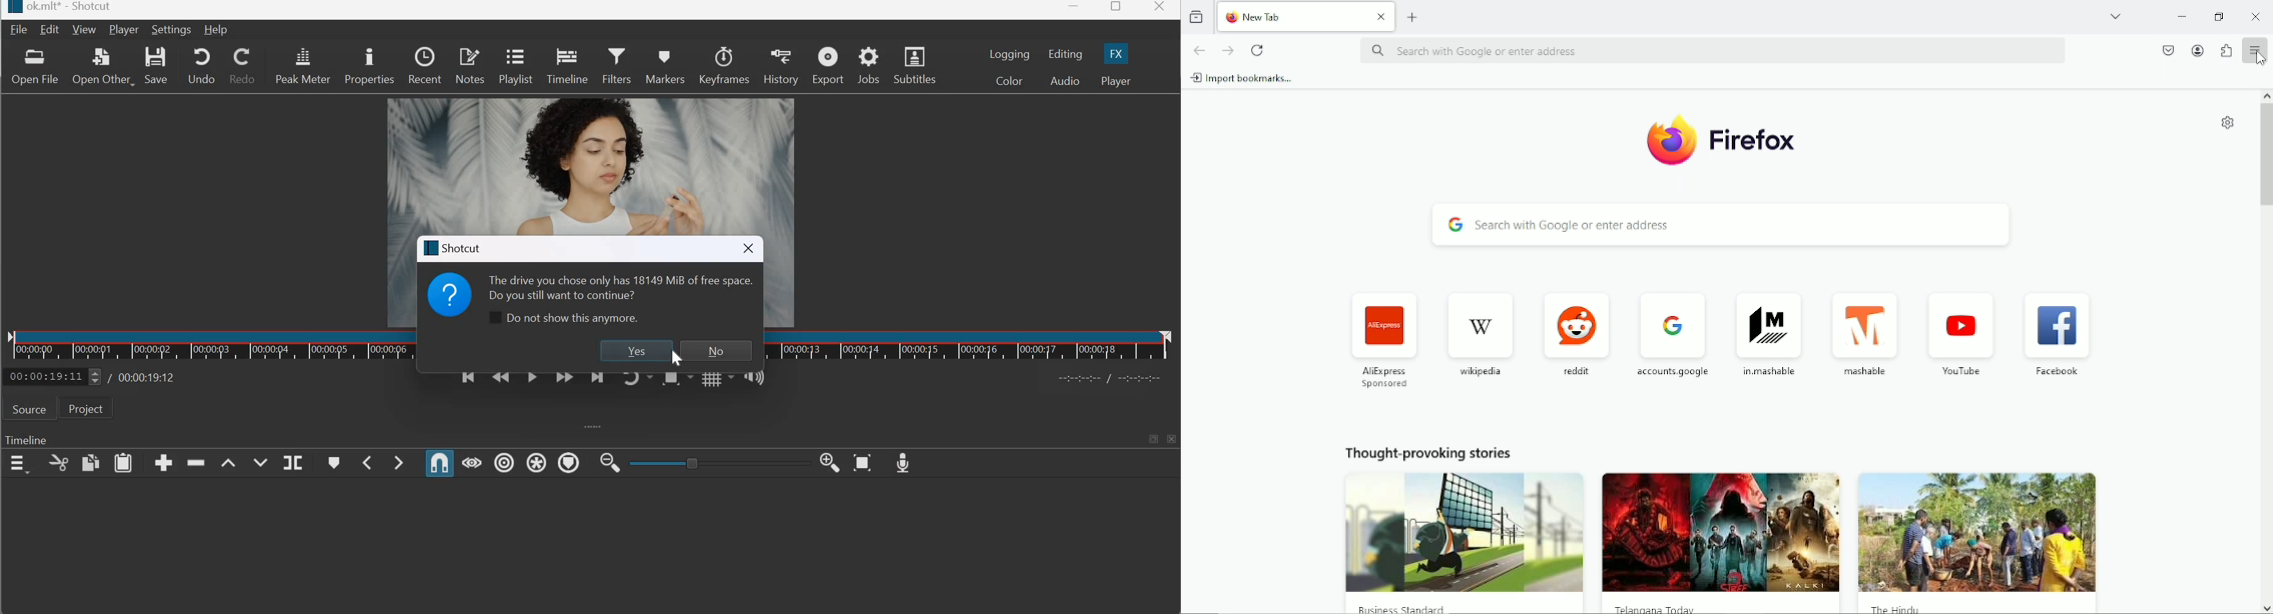 The image size is (2296, 616). What do you see at coordinates (1671, 334) in the screenshot?
I see `accounts google` at bounding box center [1671, 334].